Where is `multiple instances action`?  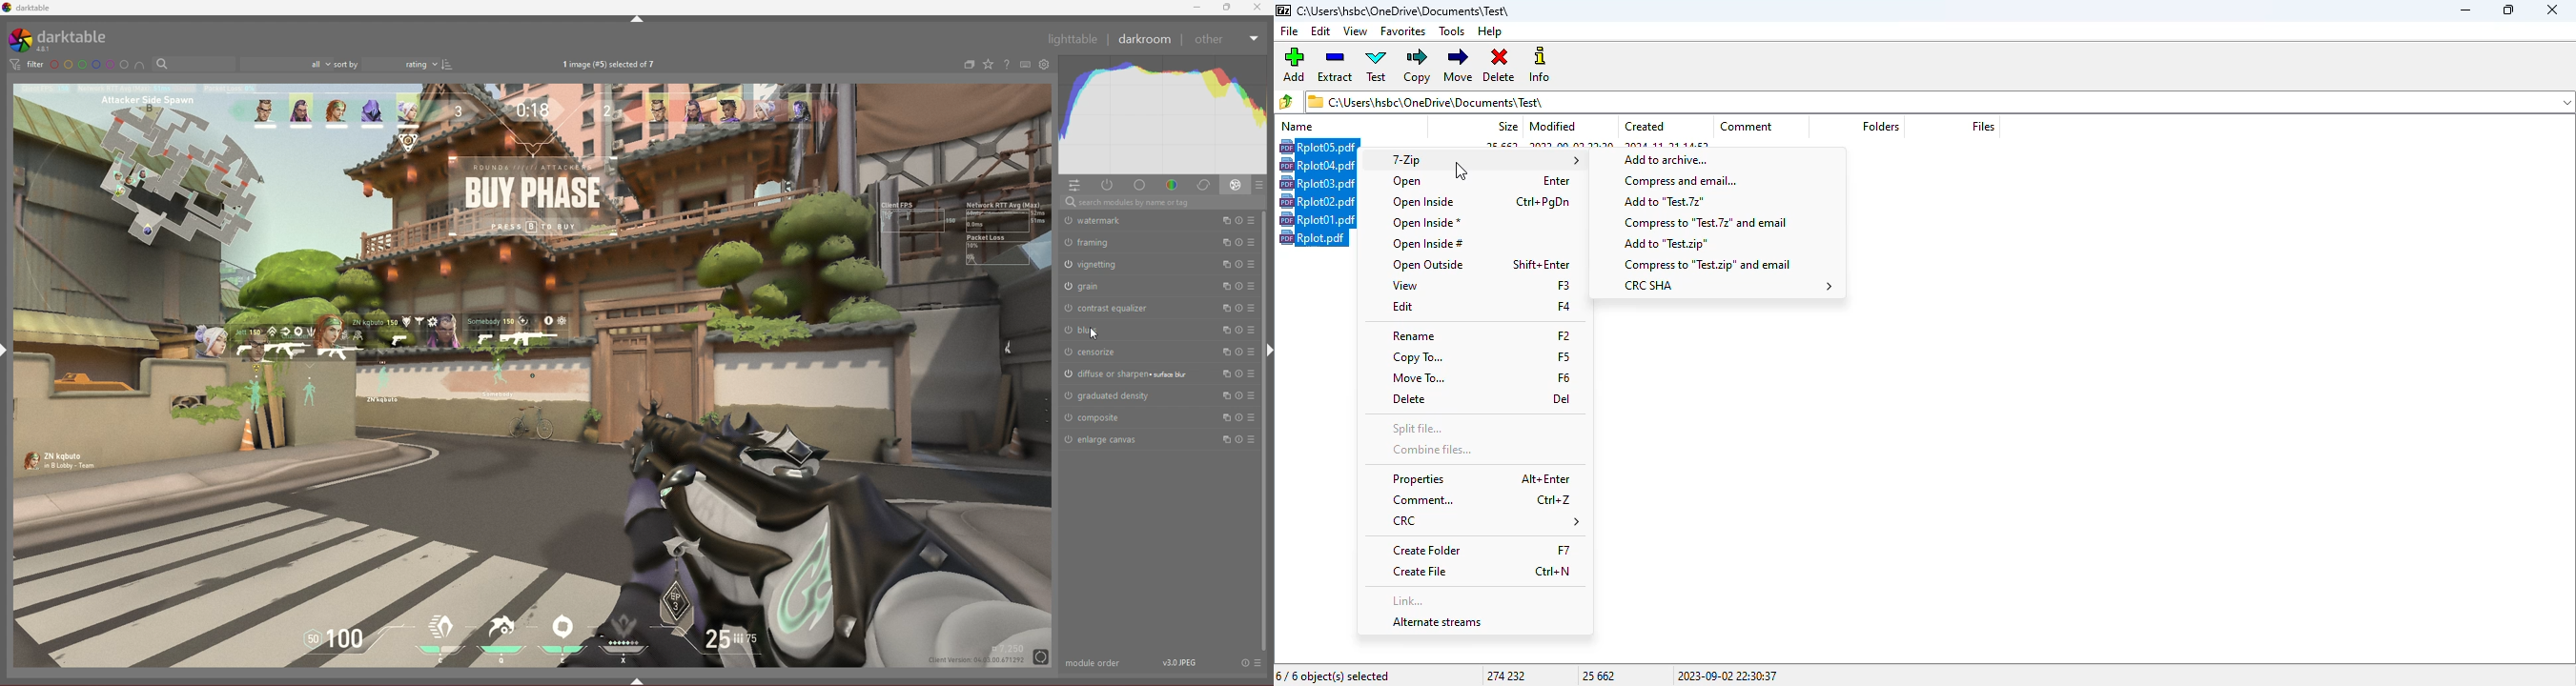 multiple instances action is located at coordinates (1224, 221).